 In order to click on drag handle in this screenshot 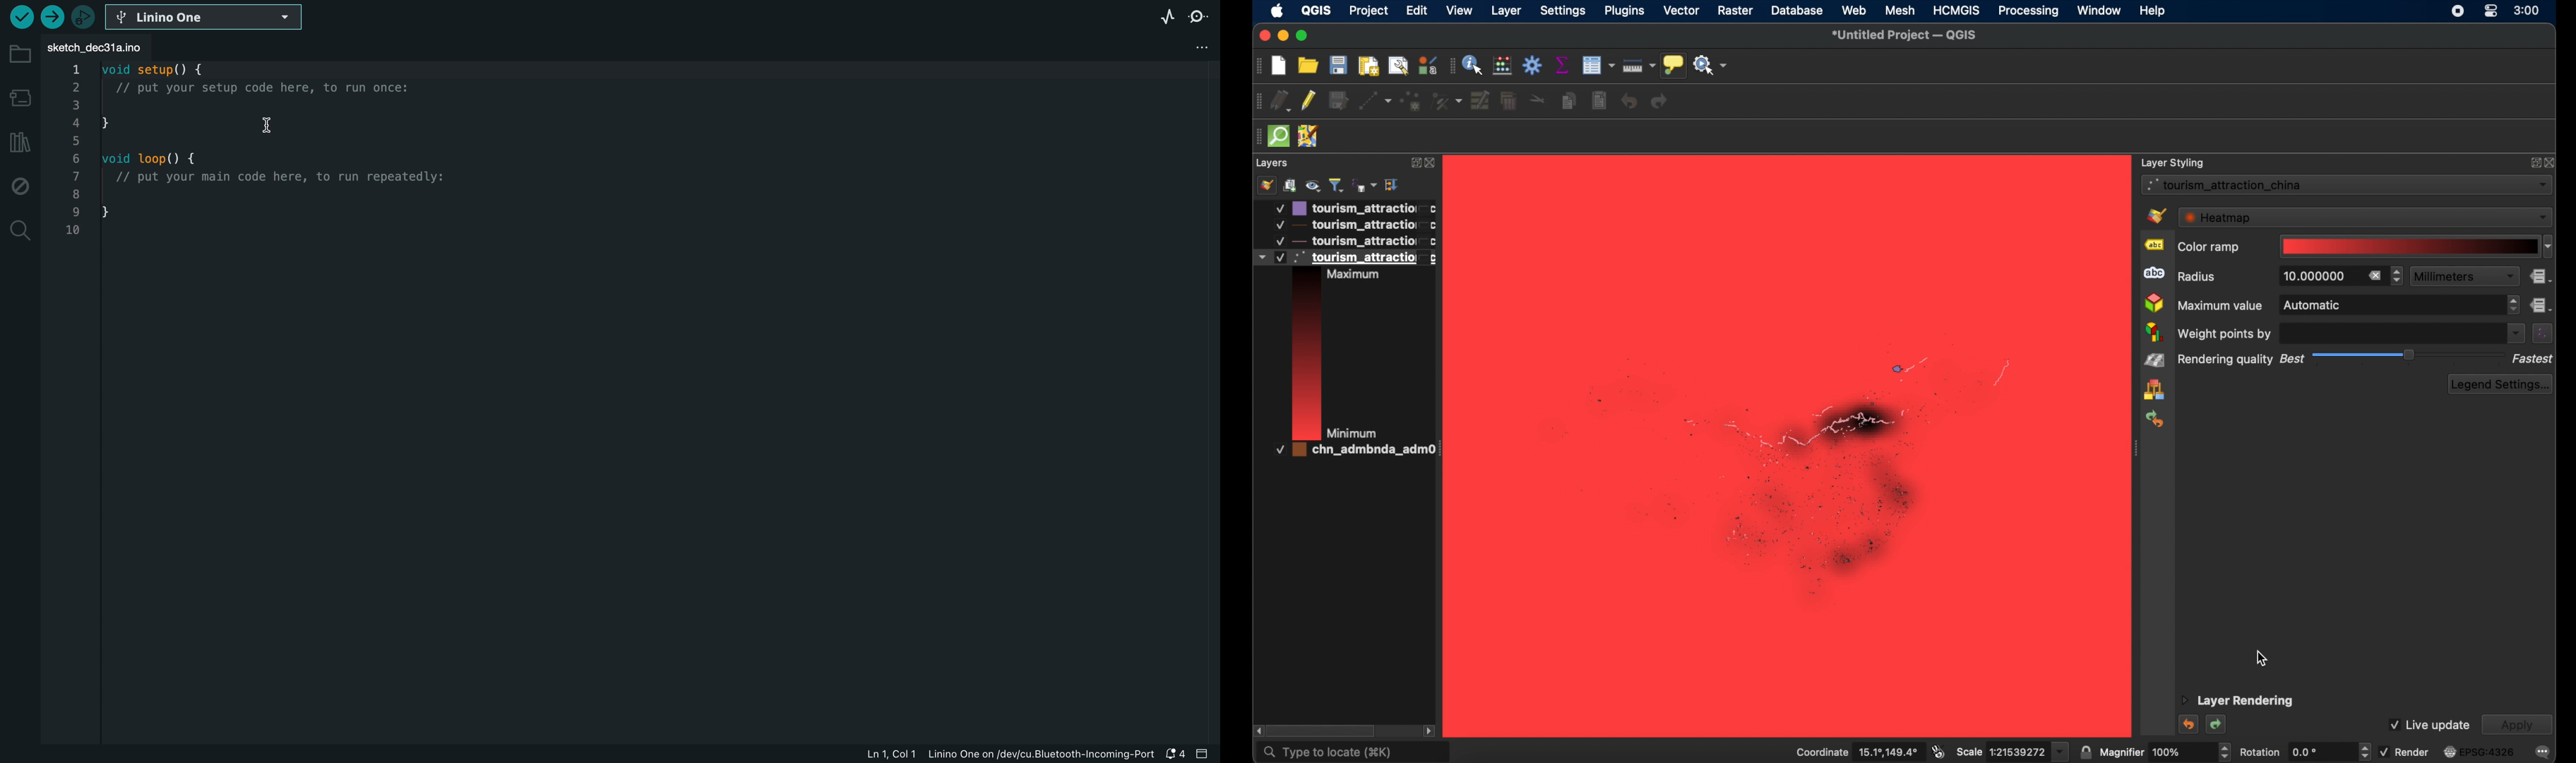, I will do `click(1254, 136)`.